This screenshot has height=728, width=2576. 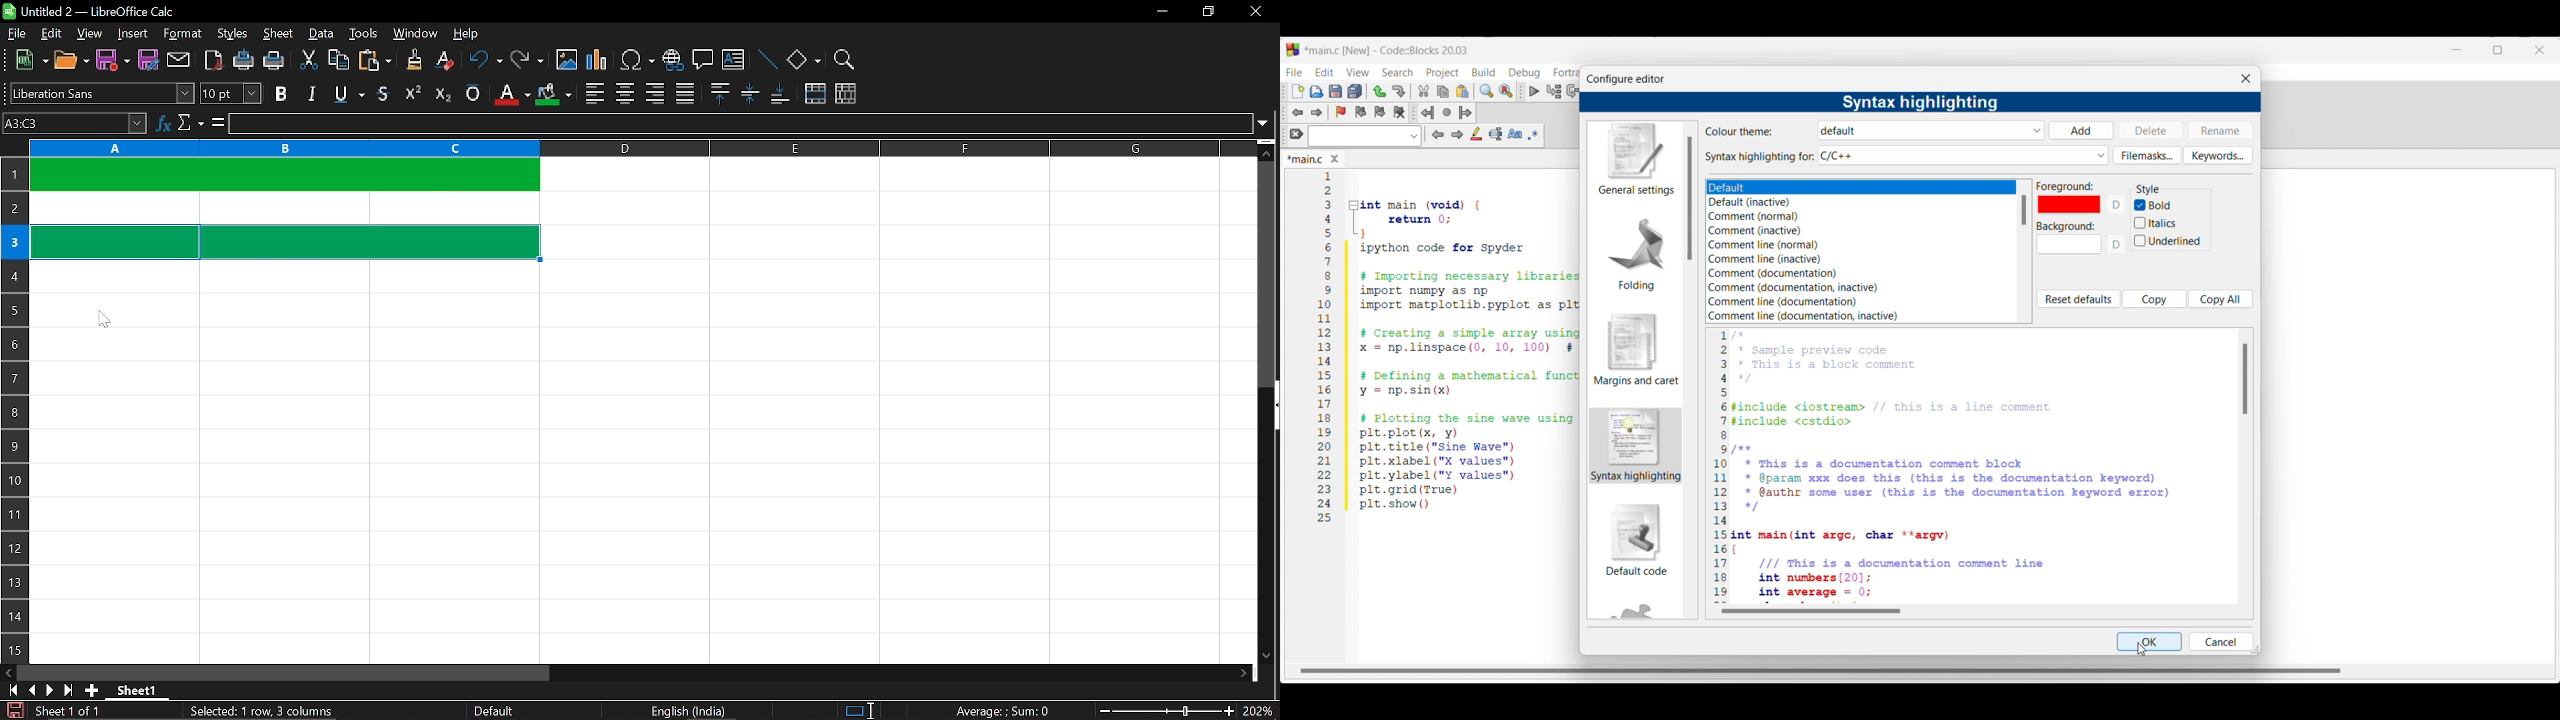 What do you see at coordinates (1450, 347) in the screenshot?
I see `Current code` at bounding box center [1450, 347].